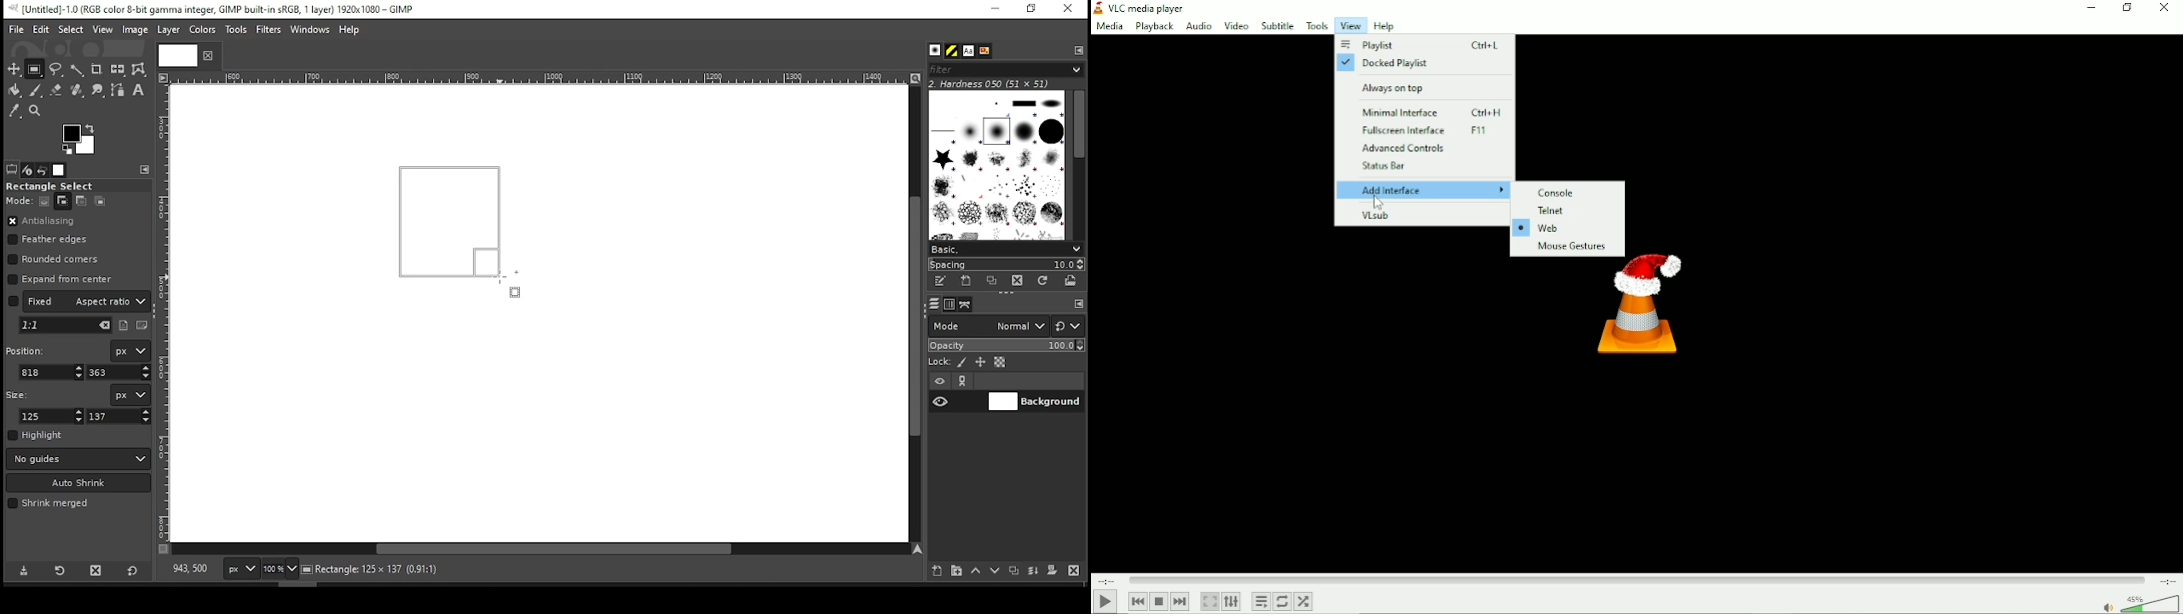 The width and height of the screenshot is (2184, 616). I want to click on opacity, so click(1005, 347).